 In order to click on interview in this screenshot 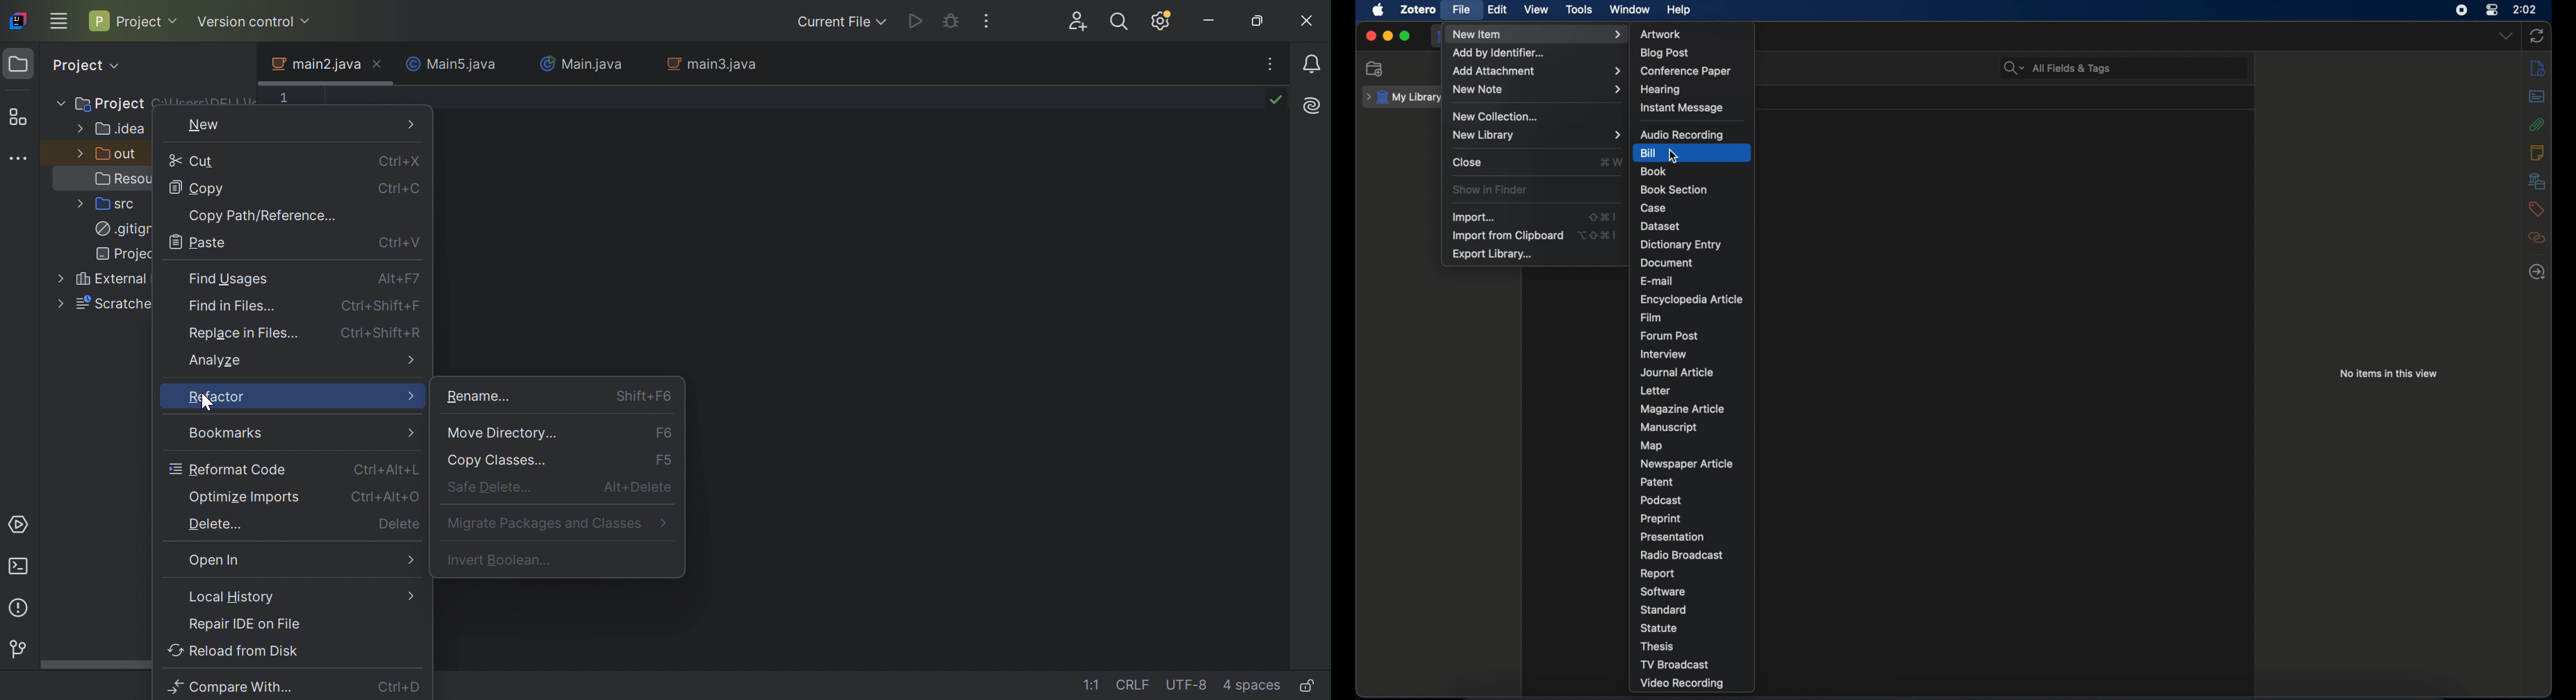, I will do `click(1662, 354)`.